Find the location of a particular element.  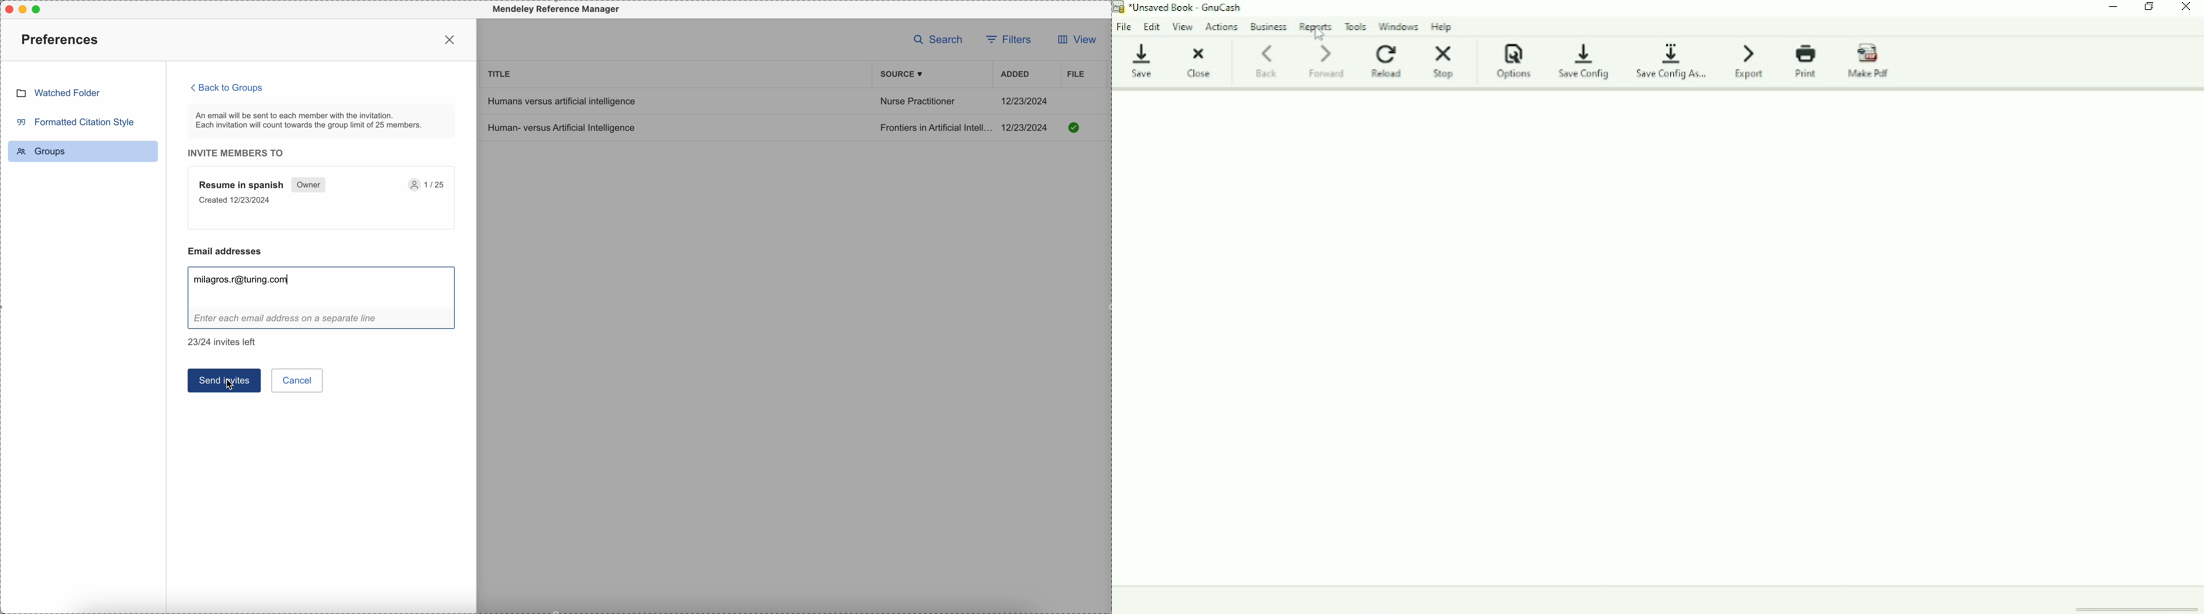

groups is located at coordinates (83, 151).